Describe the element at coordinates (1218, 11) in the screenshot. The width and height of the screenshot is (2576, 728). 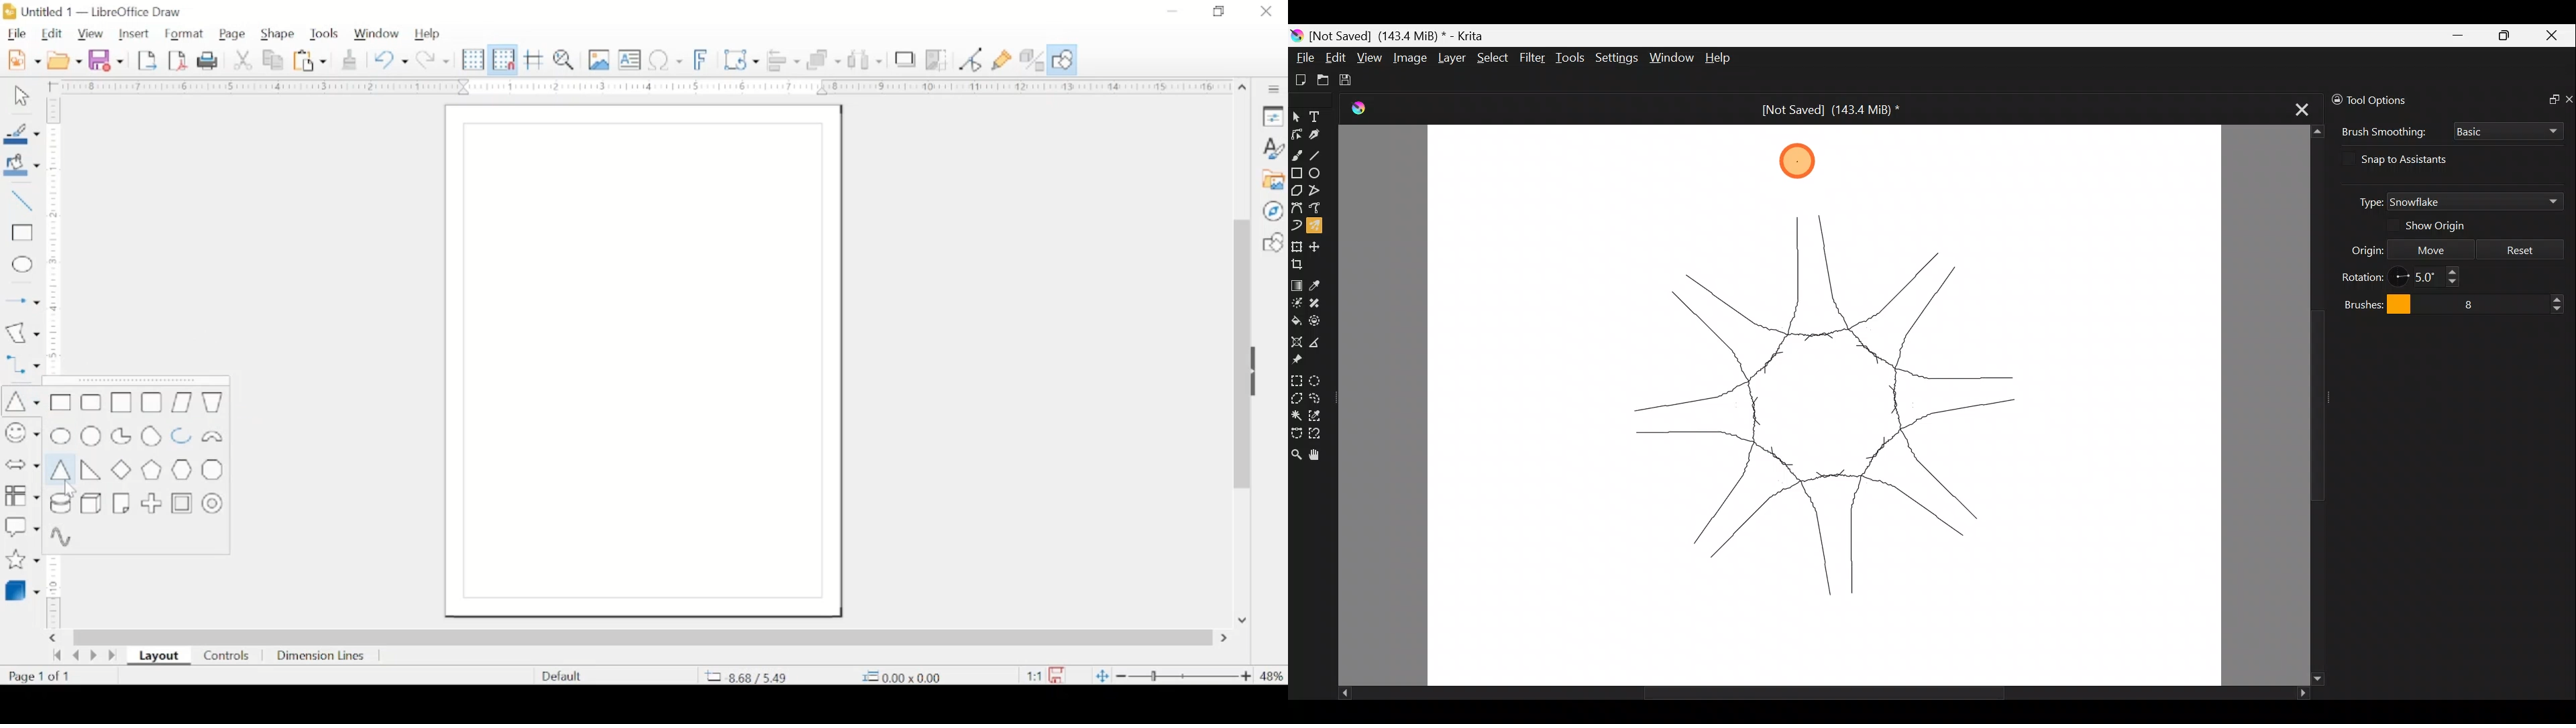
I see `restore down` at that location.